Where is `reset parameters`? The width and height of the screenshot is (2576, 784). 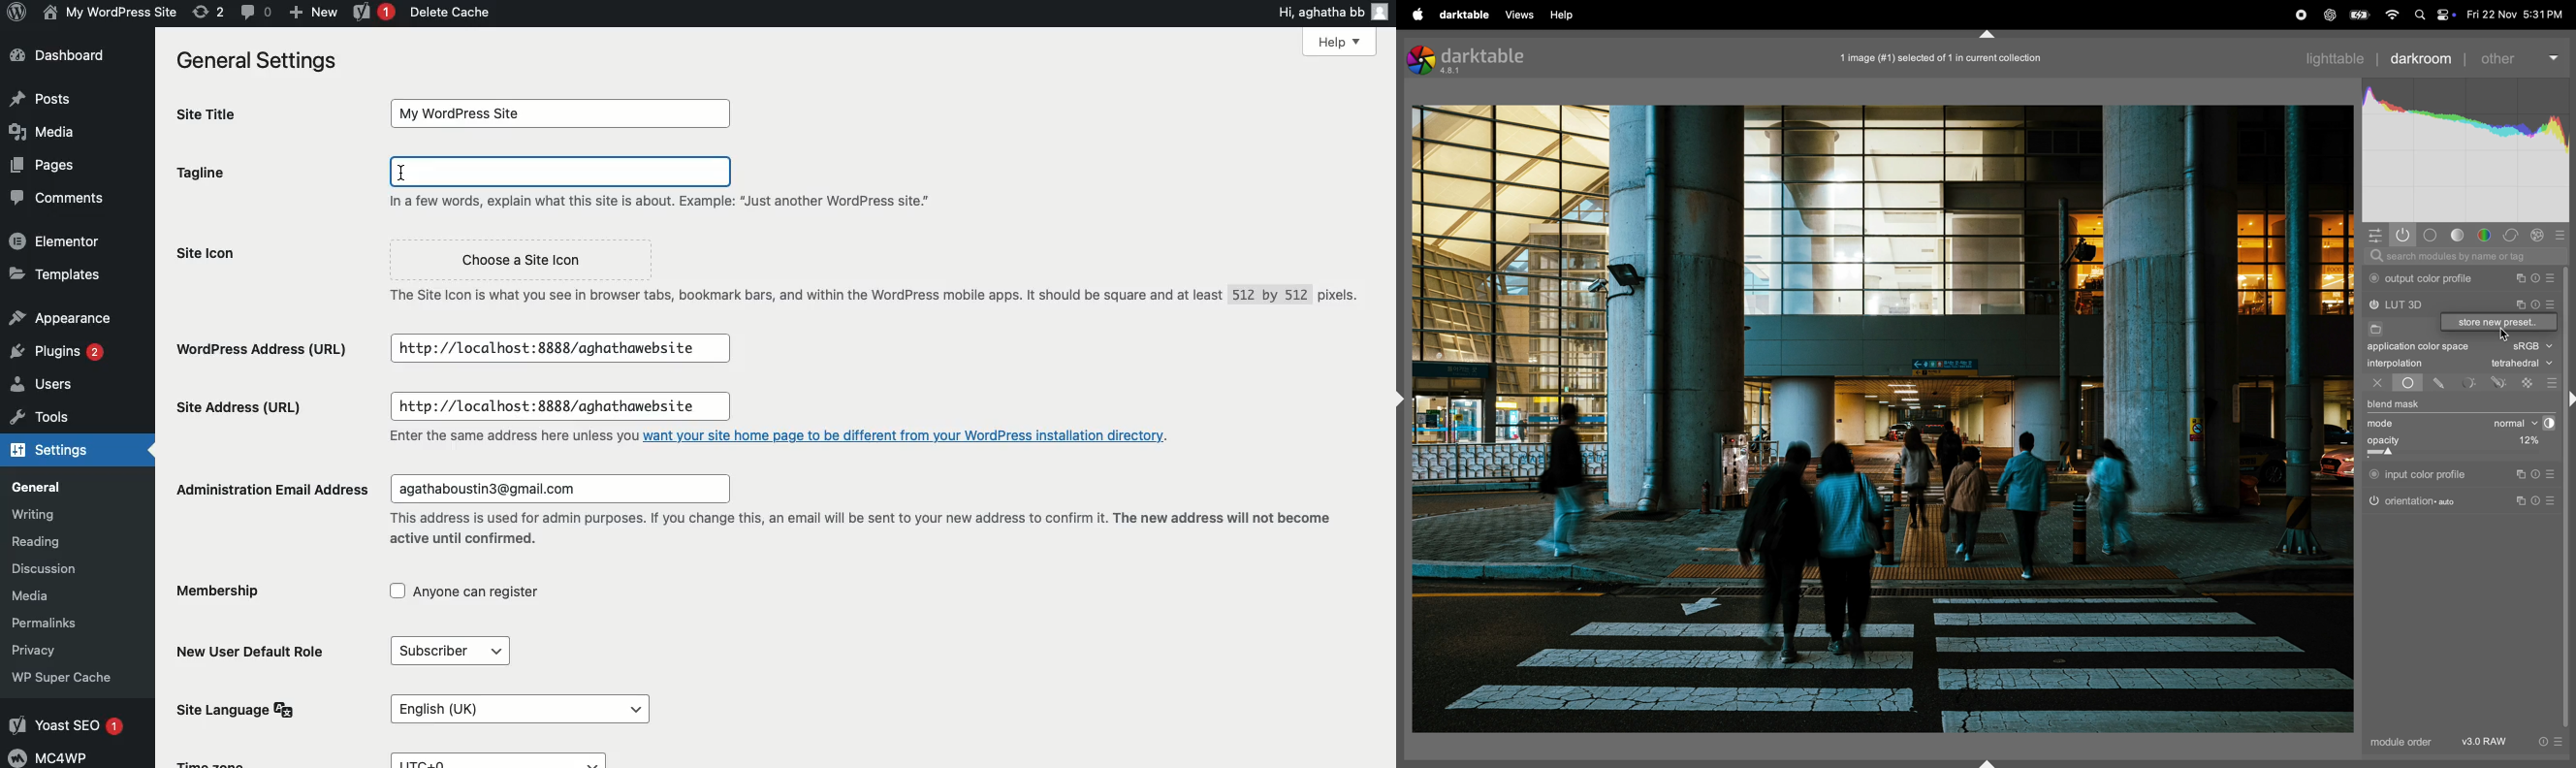 reset parameters is located at coordinates (2539, 278).